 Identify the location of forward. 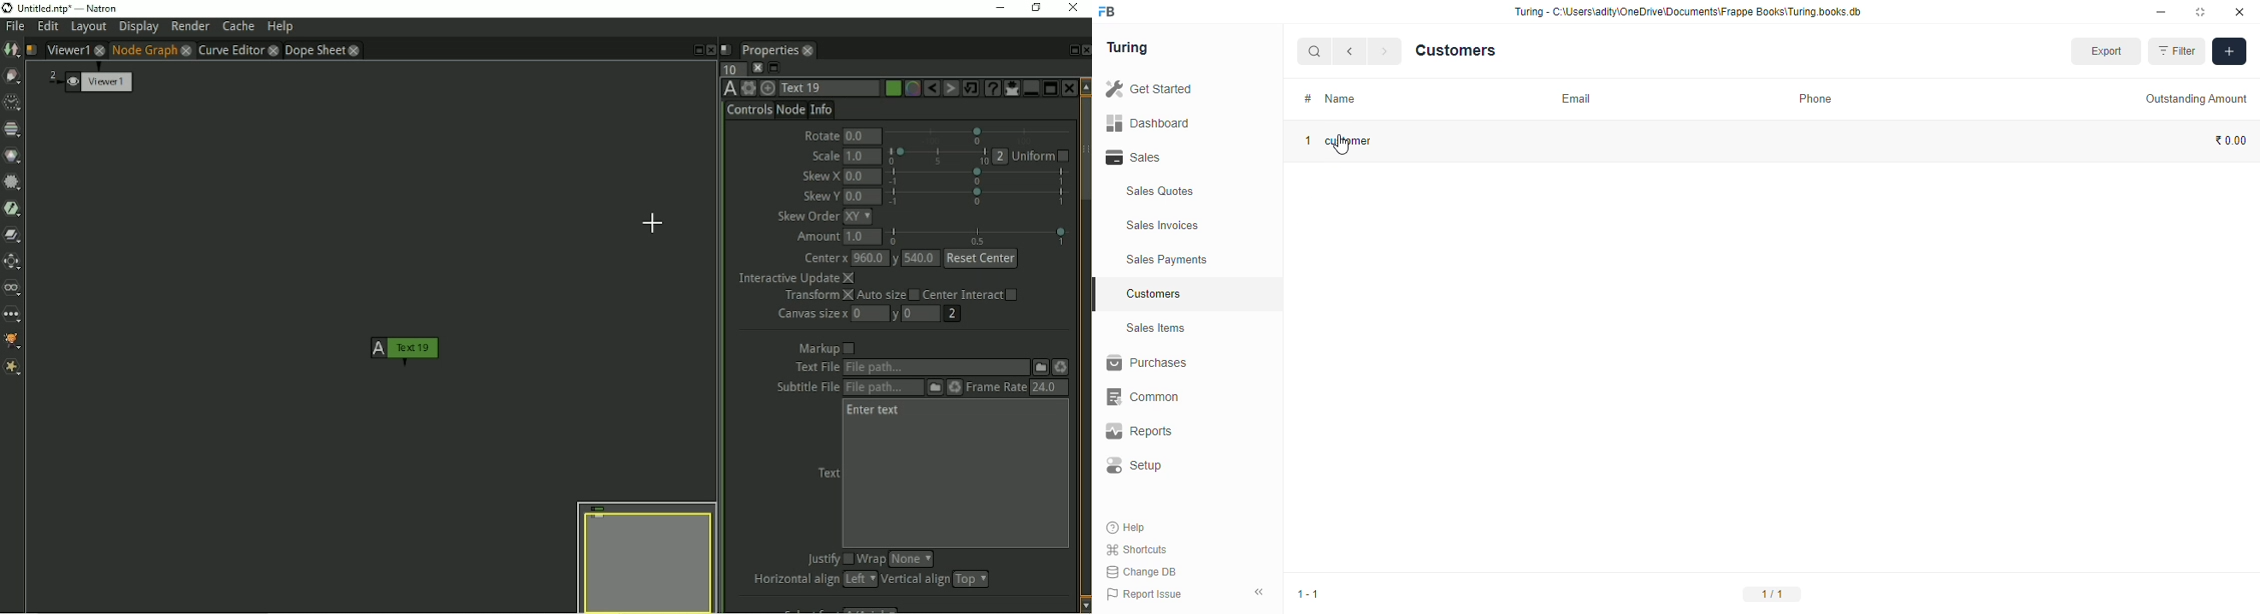
(1386, 53).